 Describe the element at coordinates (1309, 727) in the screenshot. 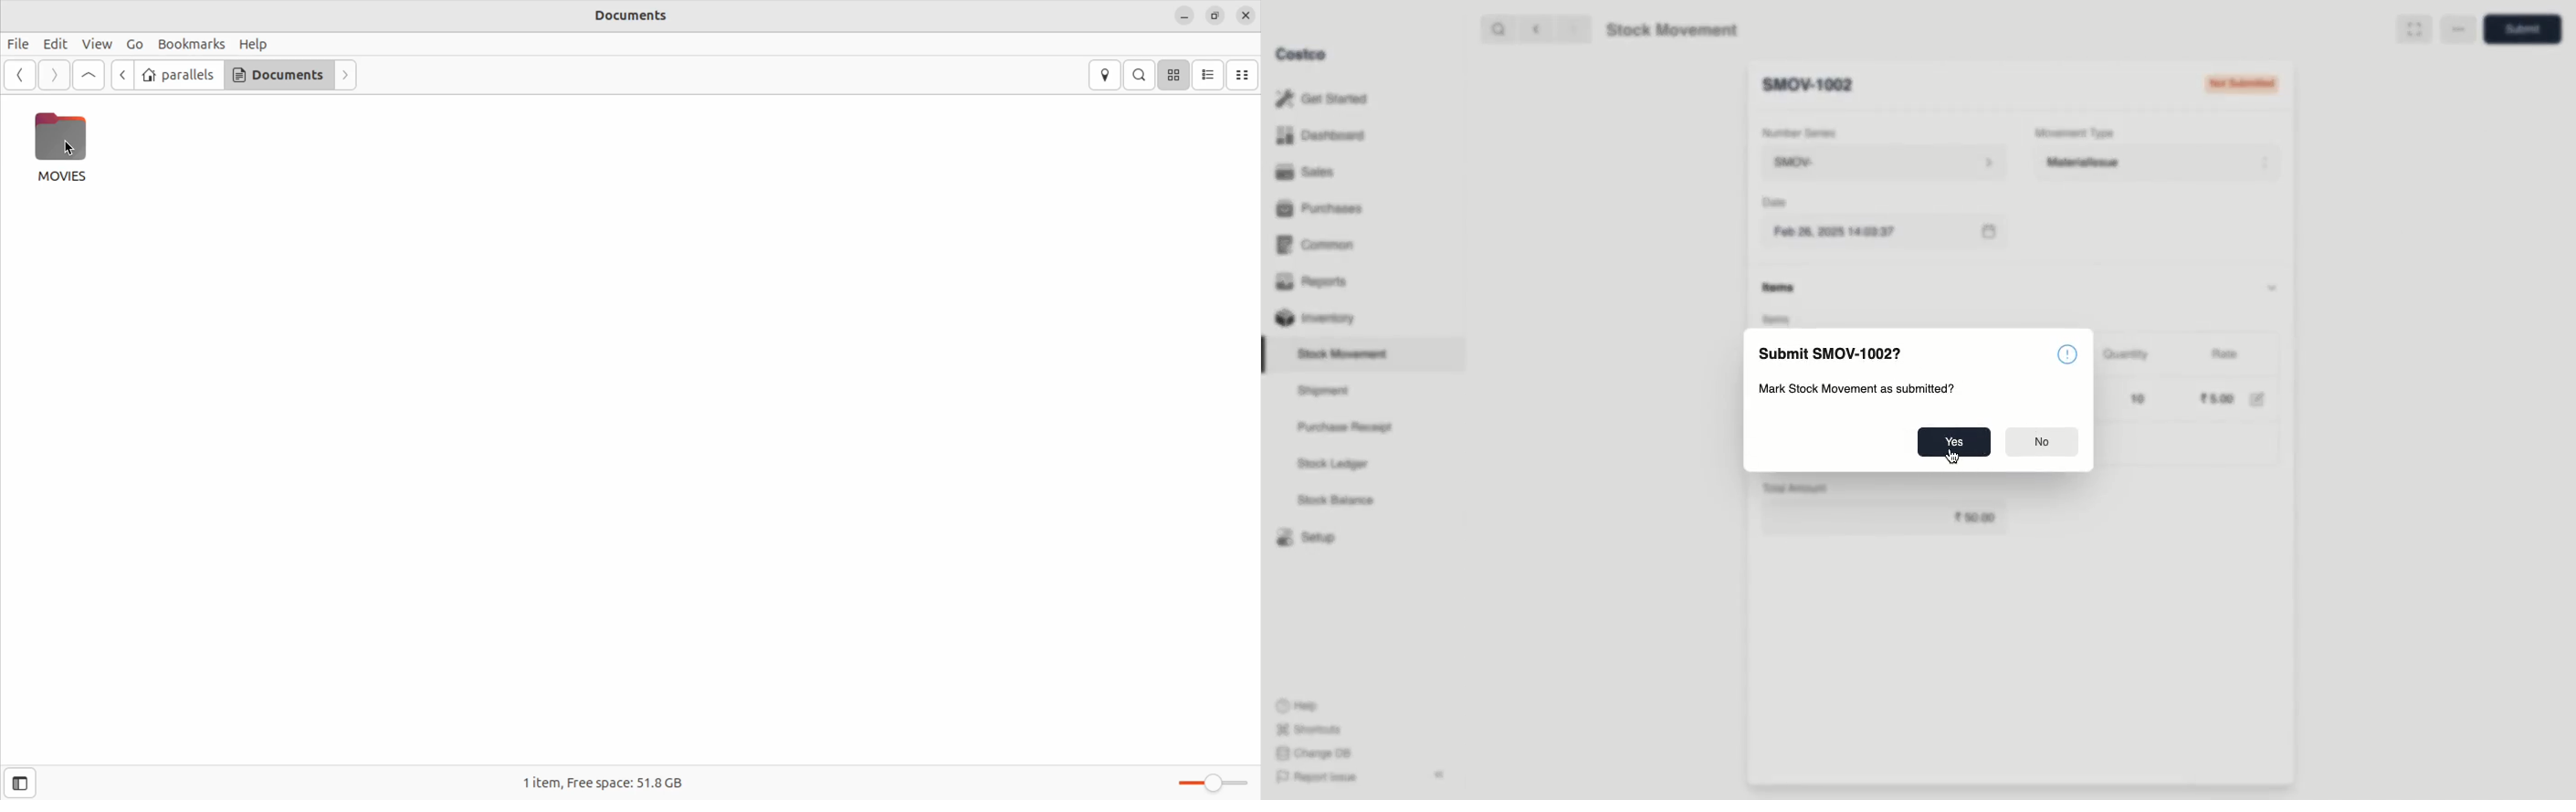

I see `Shortcuts` at that location.